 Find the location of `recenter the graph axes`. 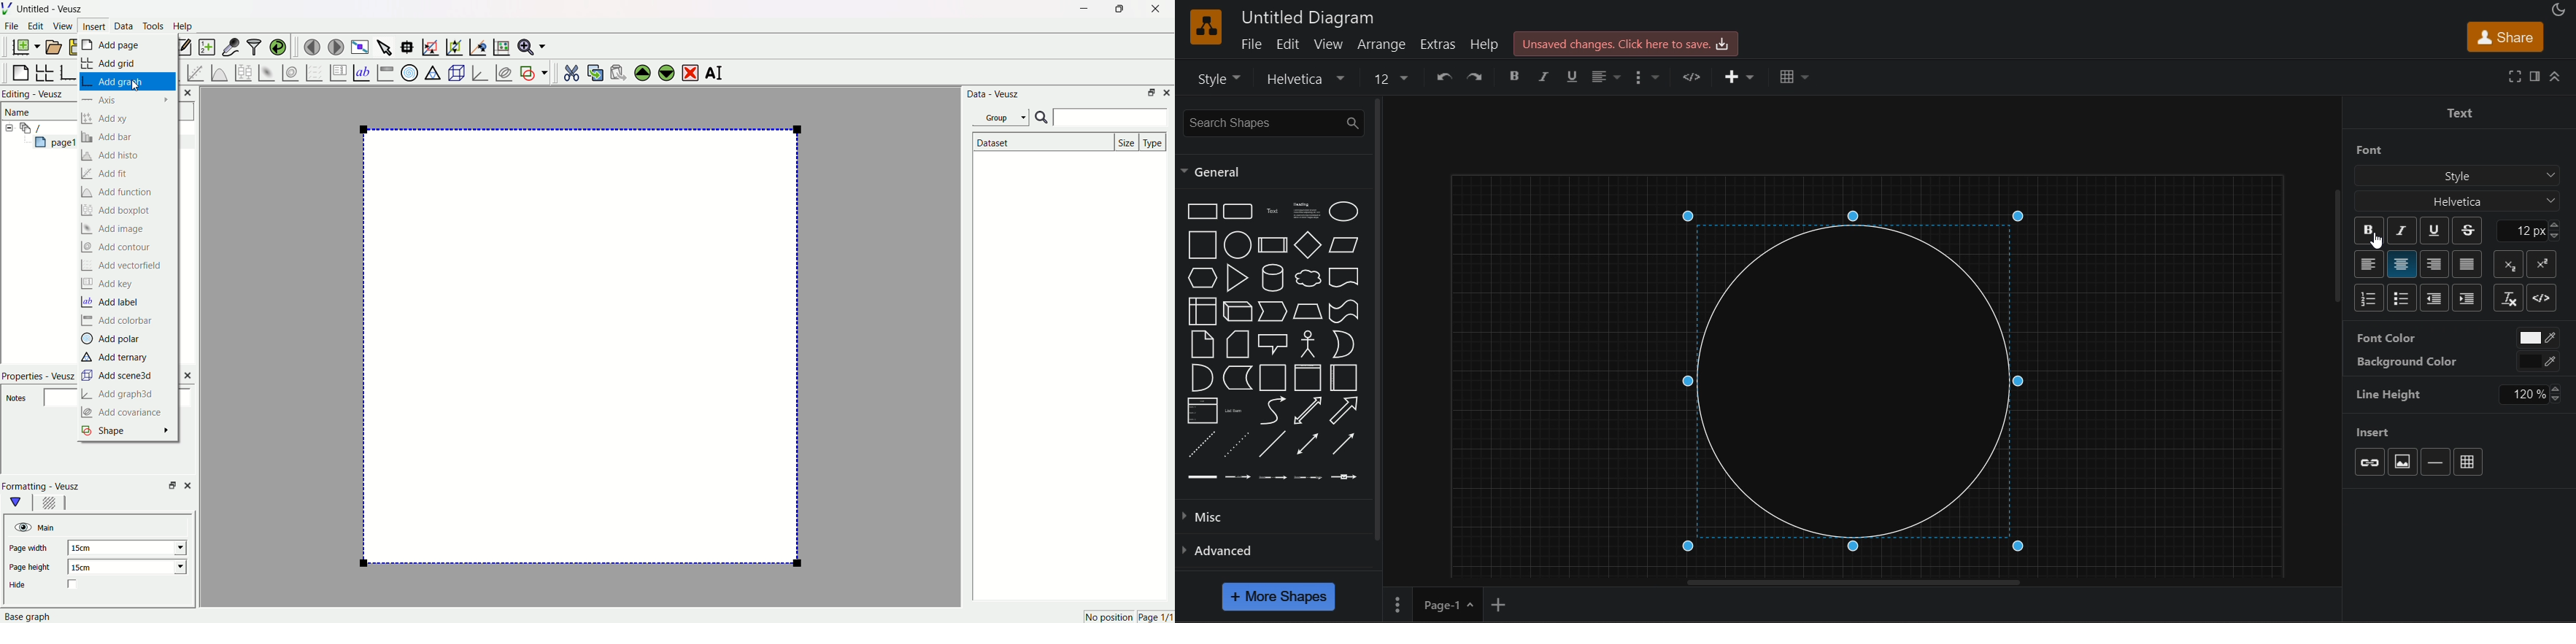

recenter the graph axes is located at coordinates (476, 44).